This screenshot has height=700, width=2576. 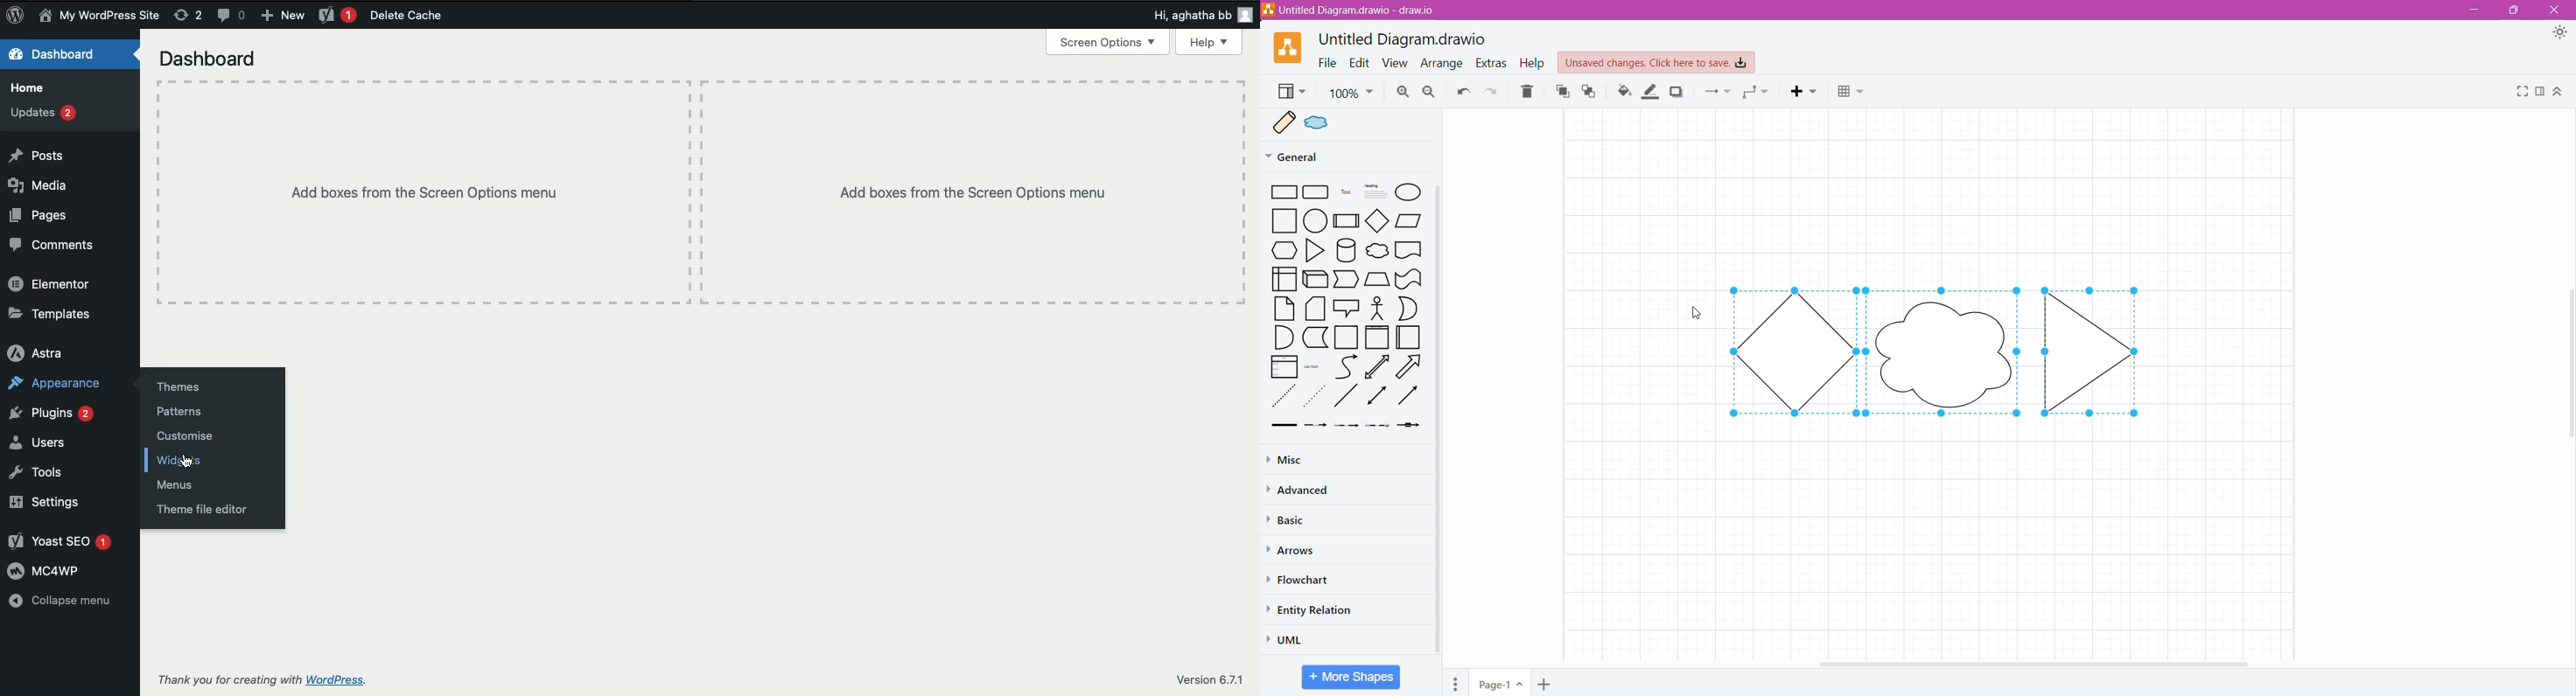 What do you see at coordinates (18, 16) in the screenshot?
I see `logo` at bounding box center [18, 16].